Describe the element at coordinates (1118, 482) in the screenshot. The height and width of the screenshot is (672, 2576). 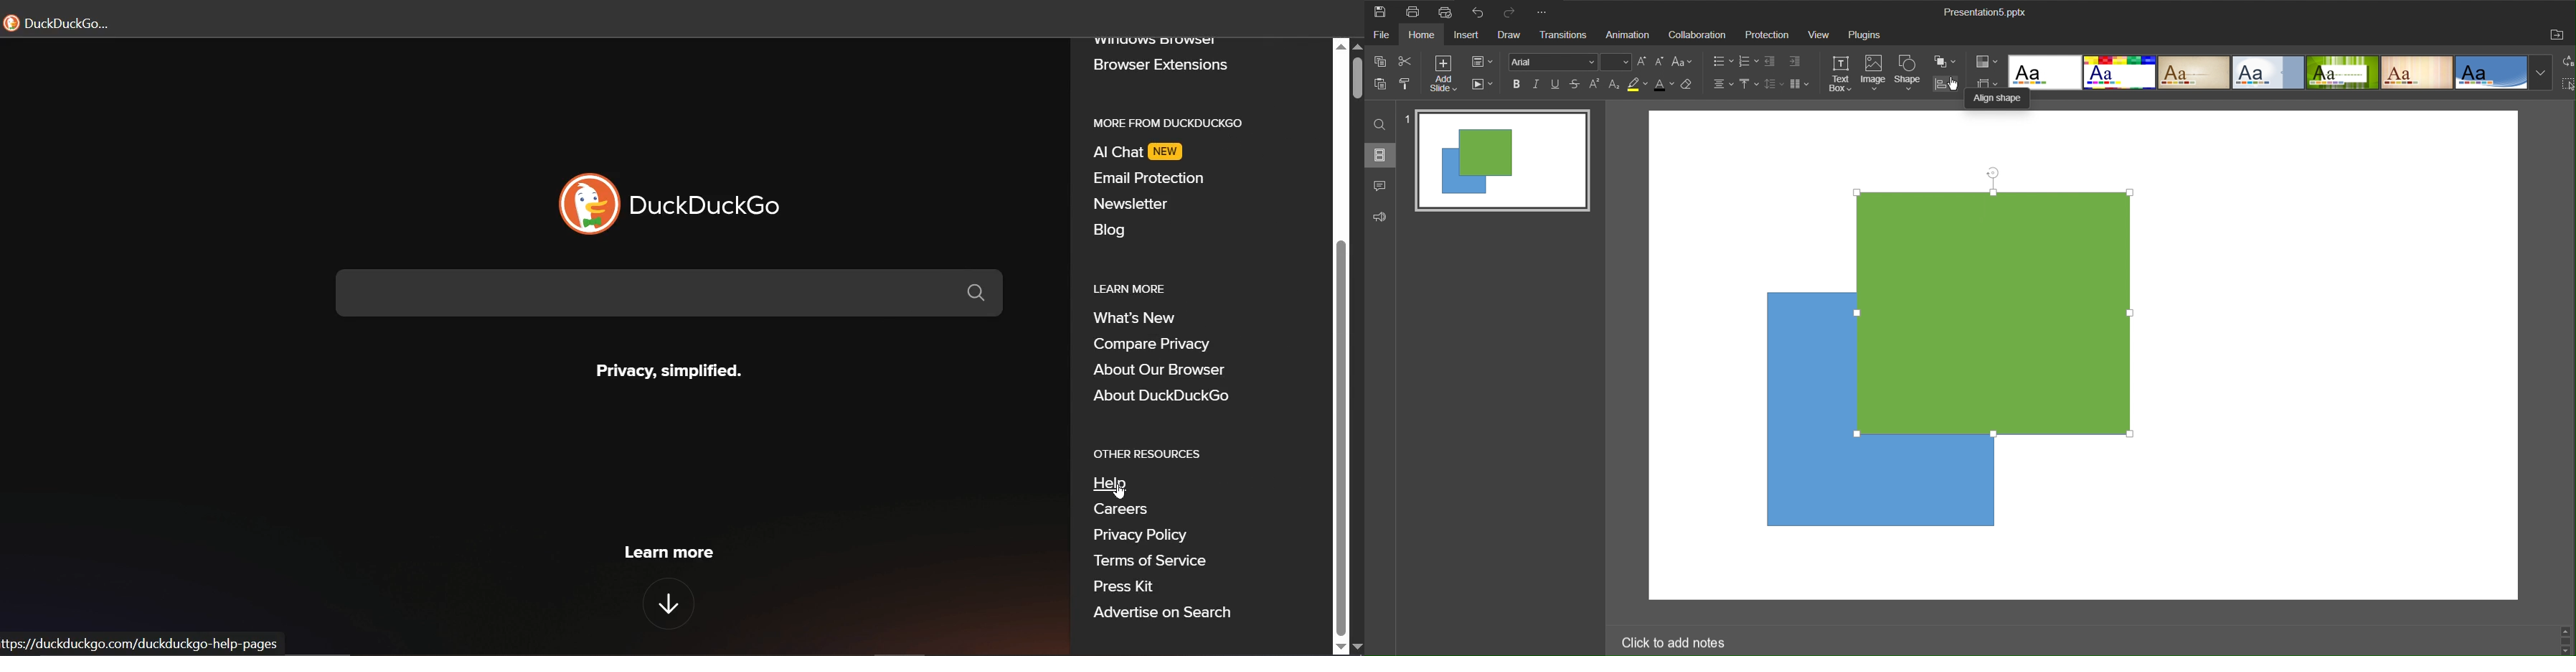
I see `Help` at that location.